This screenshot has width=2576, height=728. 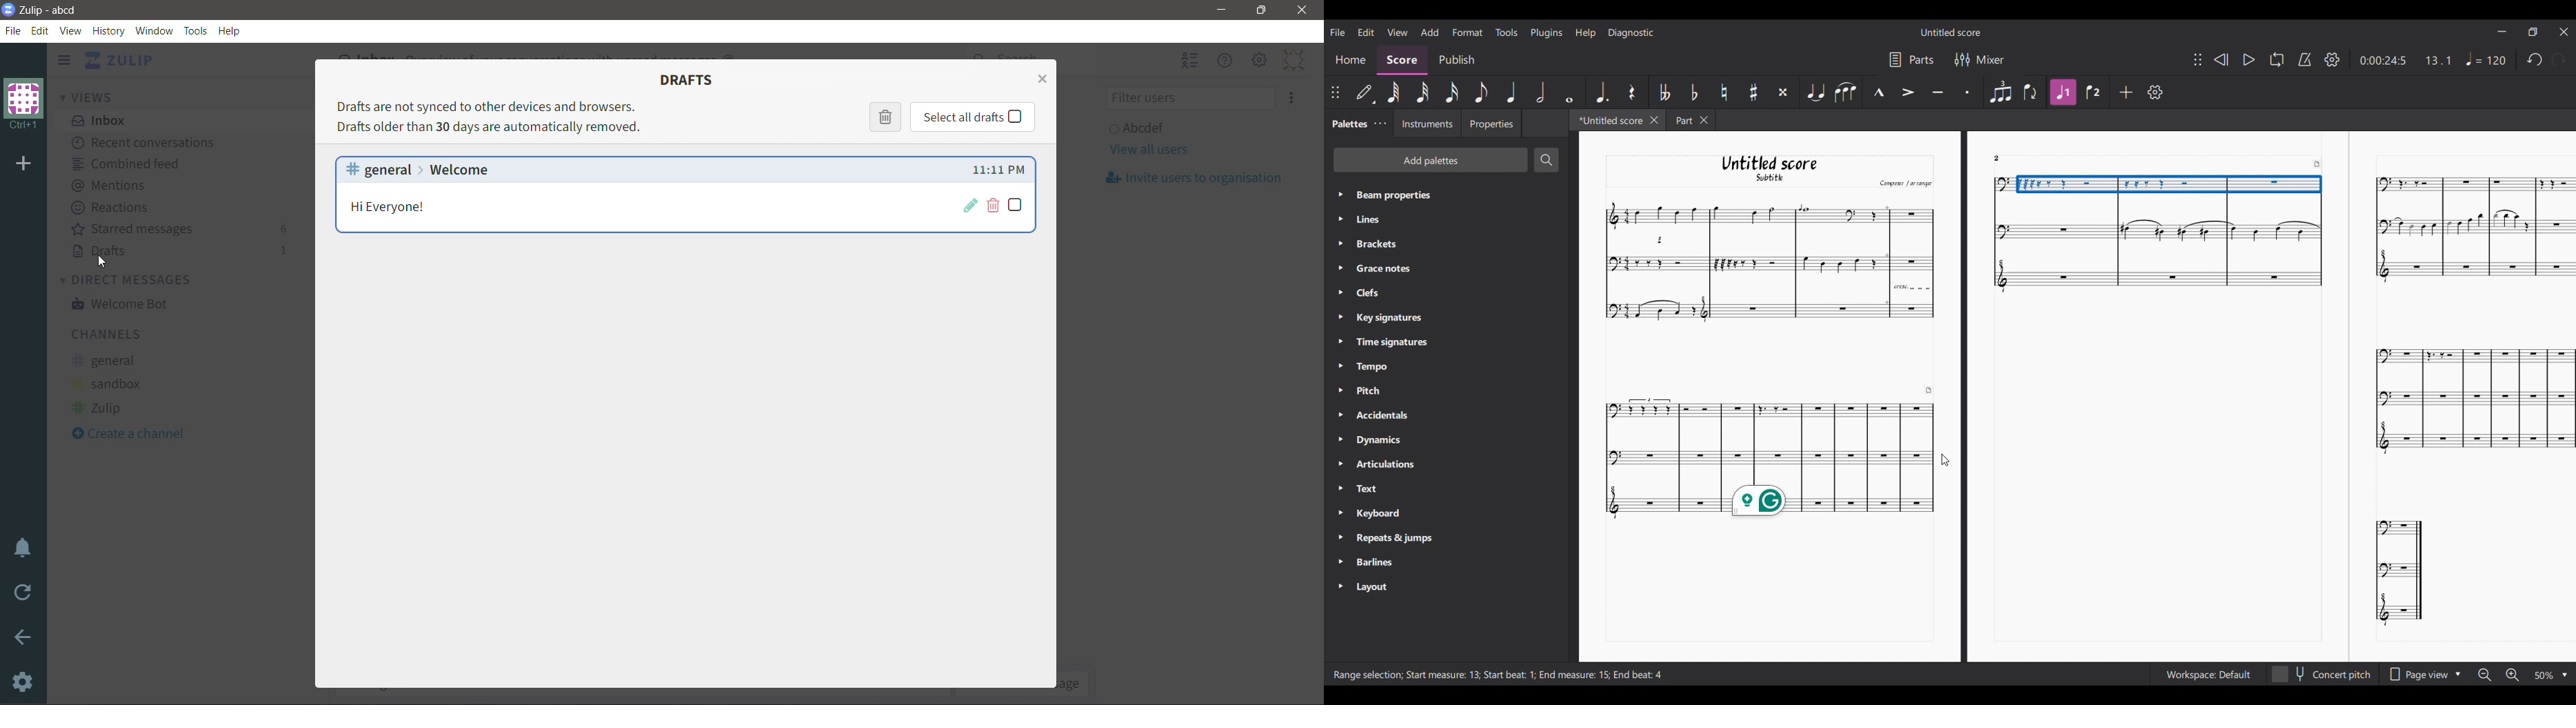 What do you see at coordinates (57, 10) in the screenshot?
I see `Application Name - Organization Name` at bounding box center [57, 10].